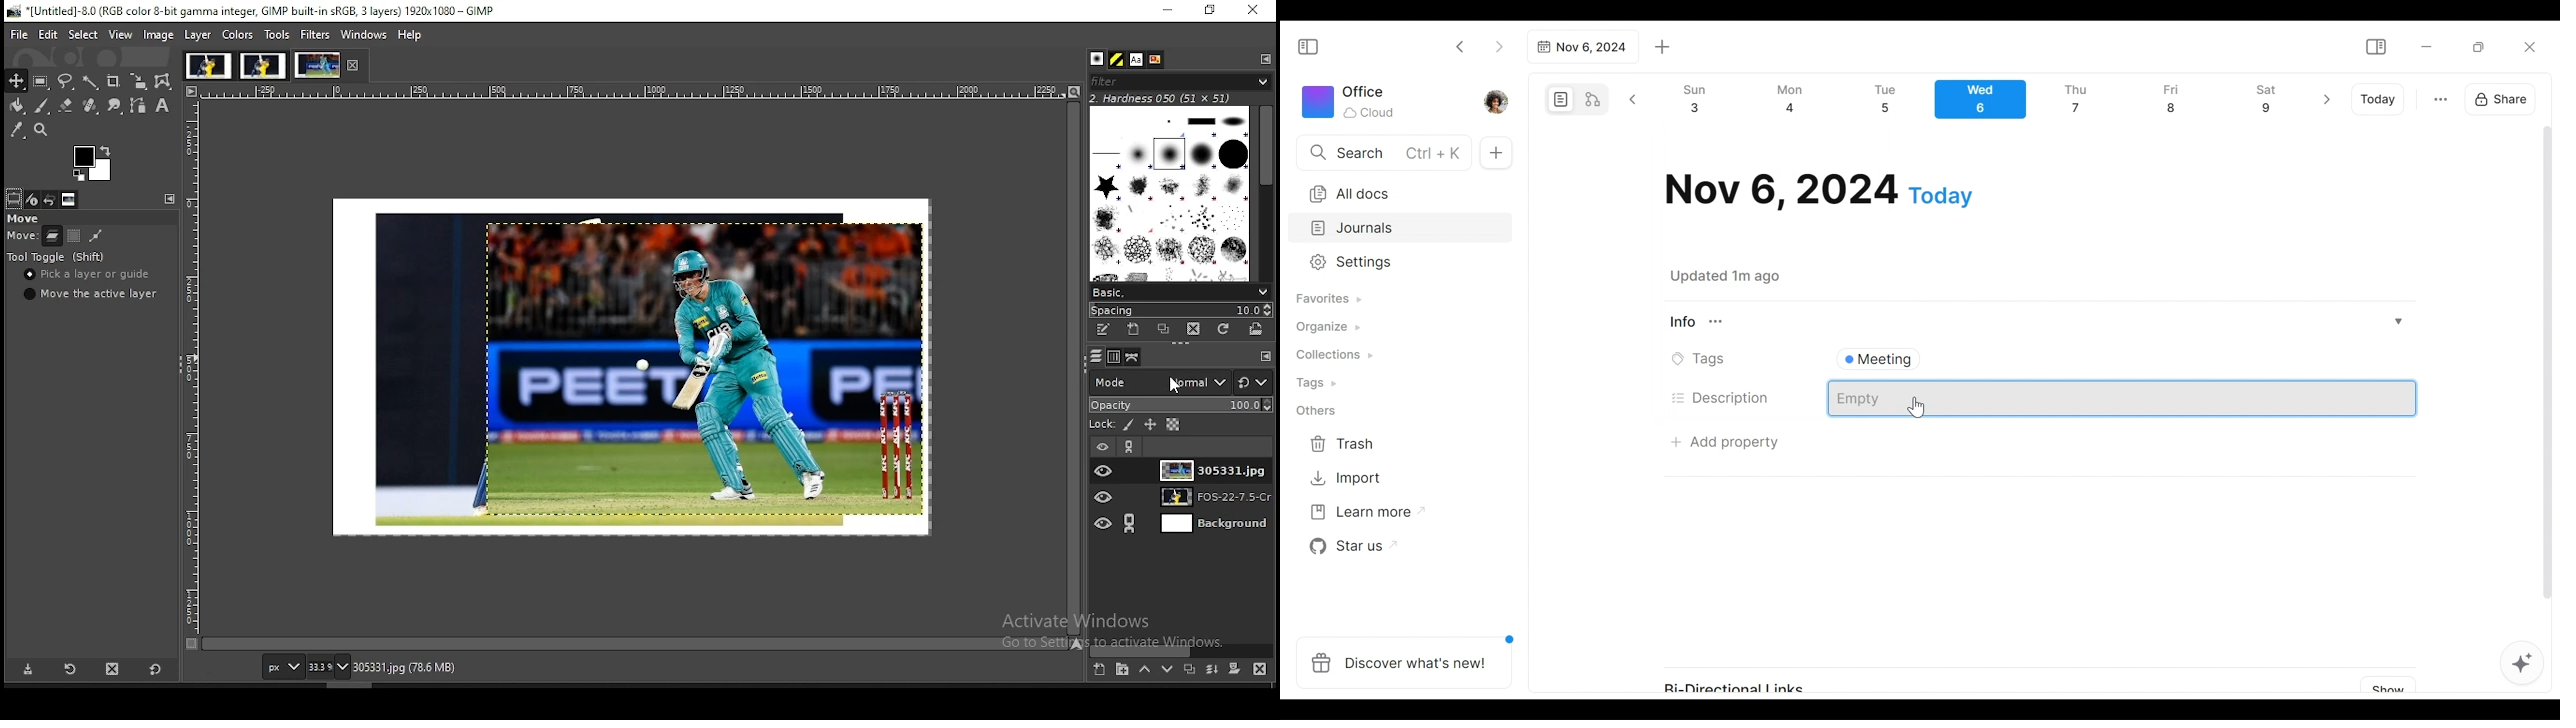 The width and height of the screenshot is (2576, 728). I want to click on 305331.jpg (78.6mb), so click(404, 667).